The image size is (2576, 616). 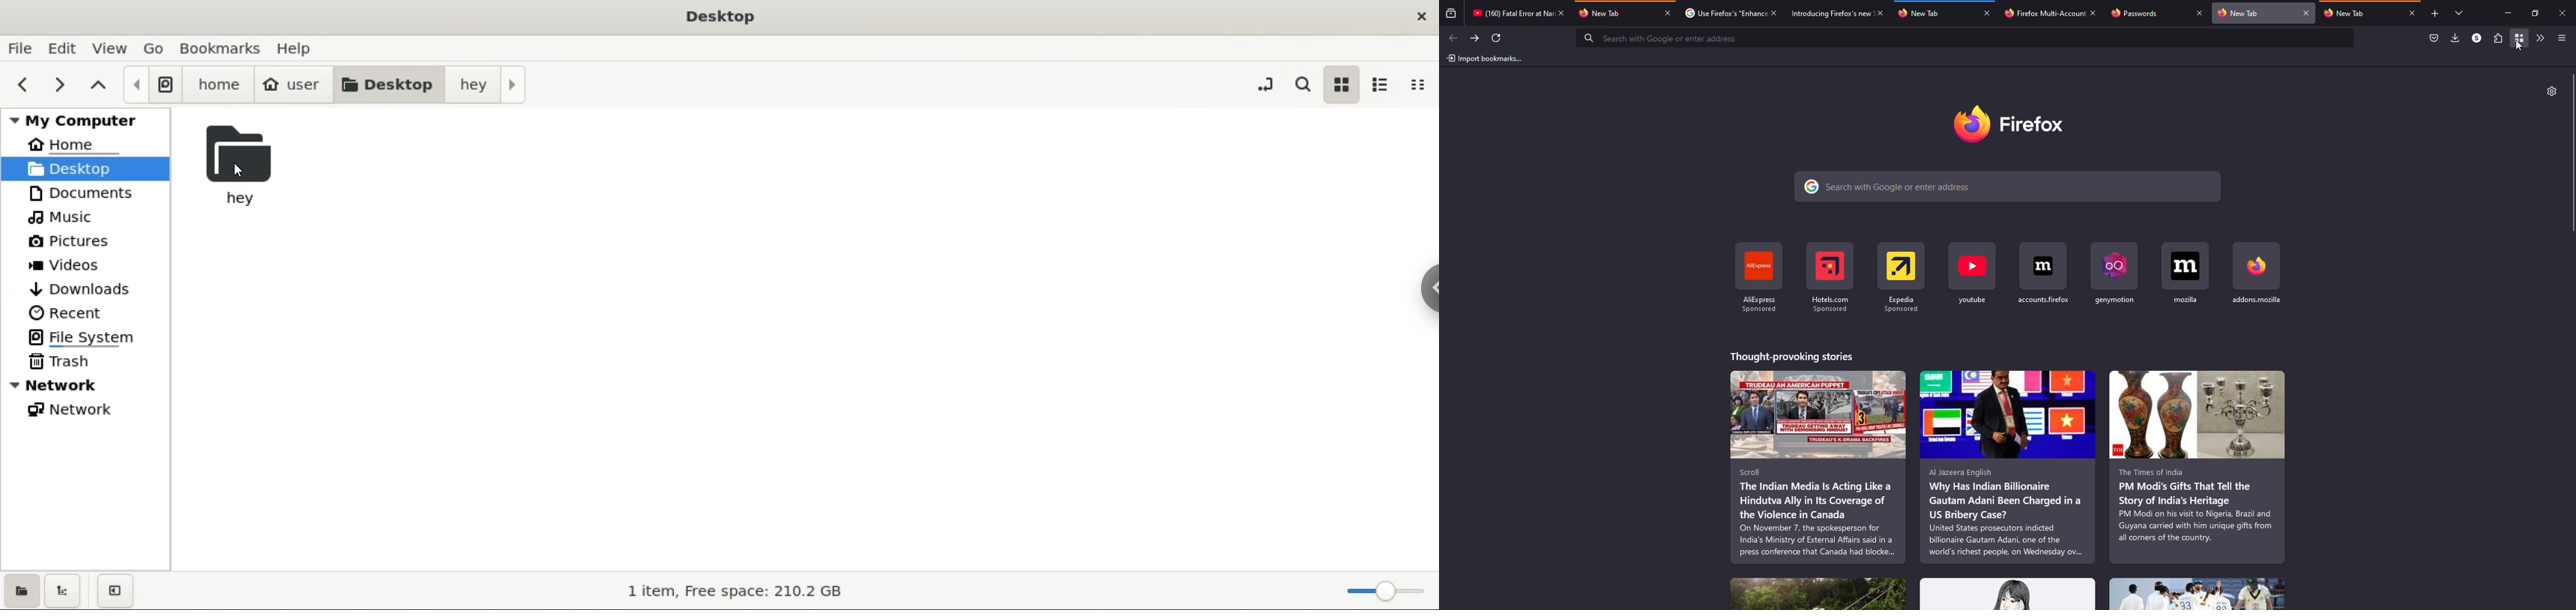 What do you see at coordinates (1774, 11) in the screenshot?
I see `close` at bounding box center [1774, 11].